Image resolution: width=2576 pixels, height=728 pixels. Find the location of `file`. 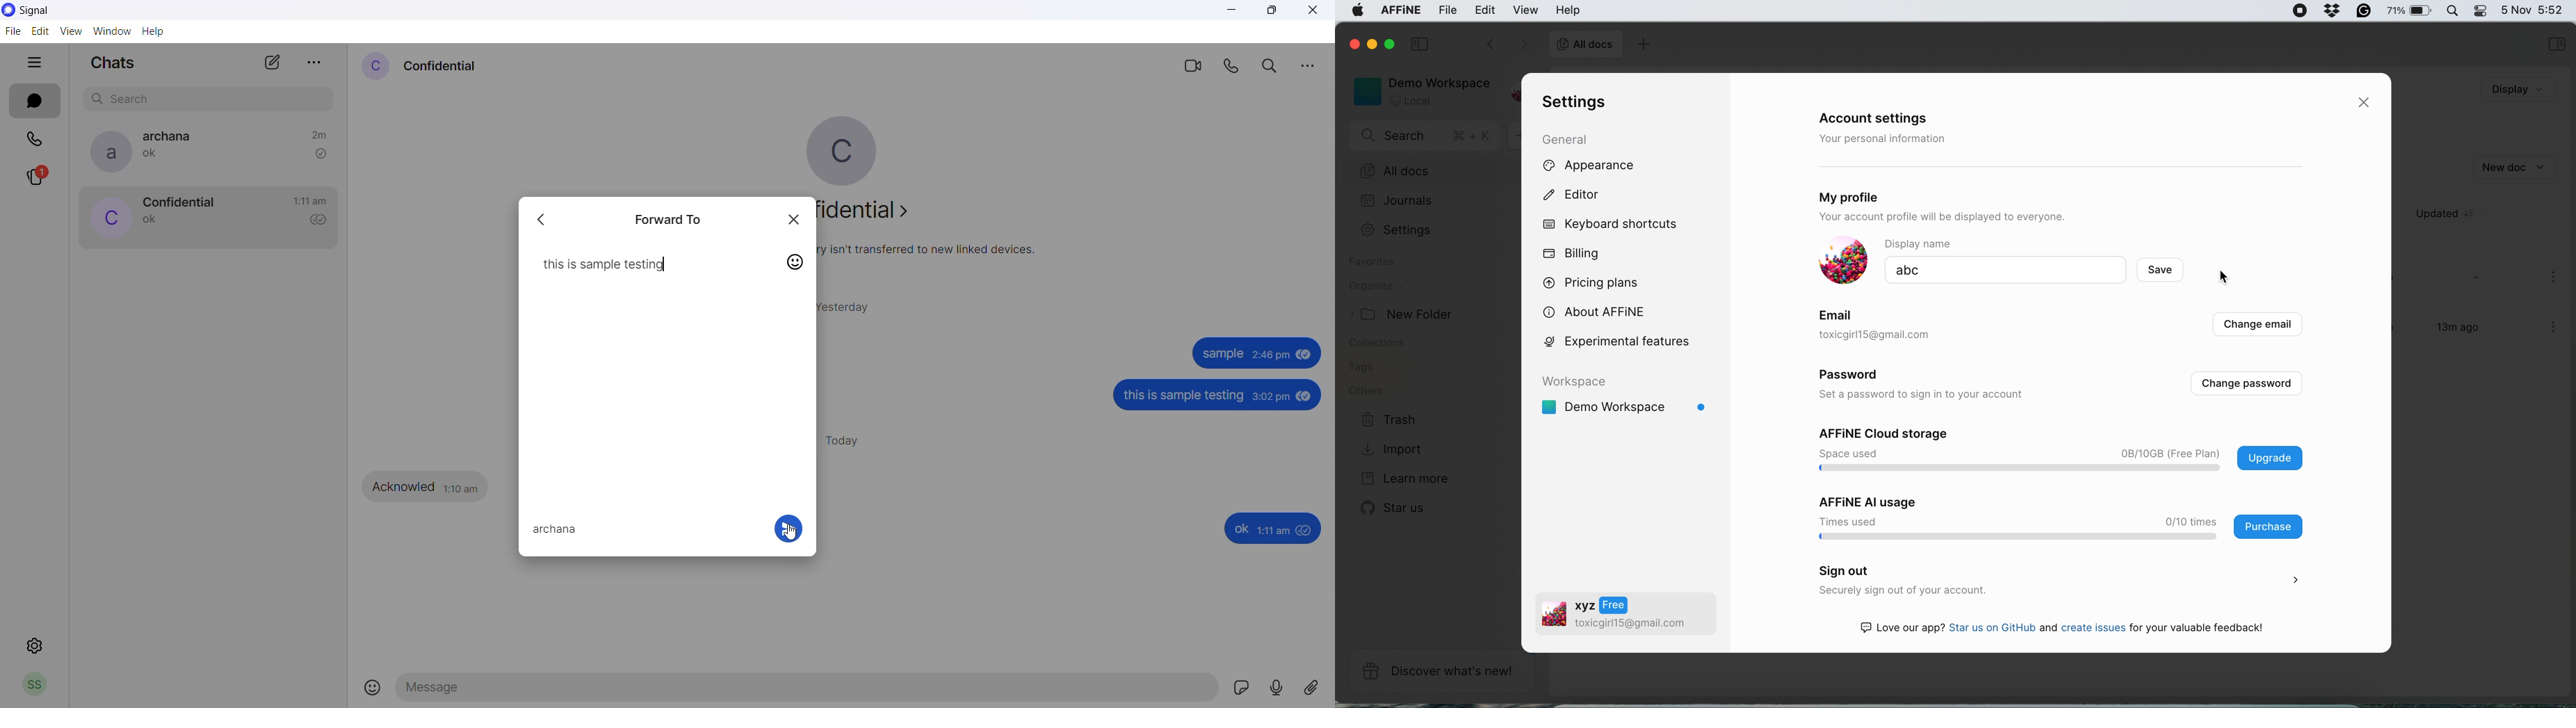

file is located at coordinates (1448, 10).